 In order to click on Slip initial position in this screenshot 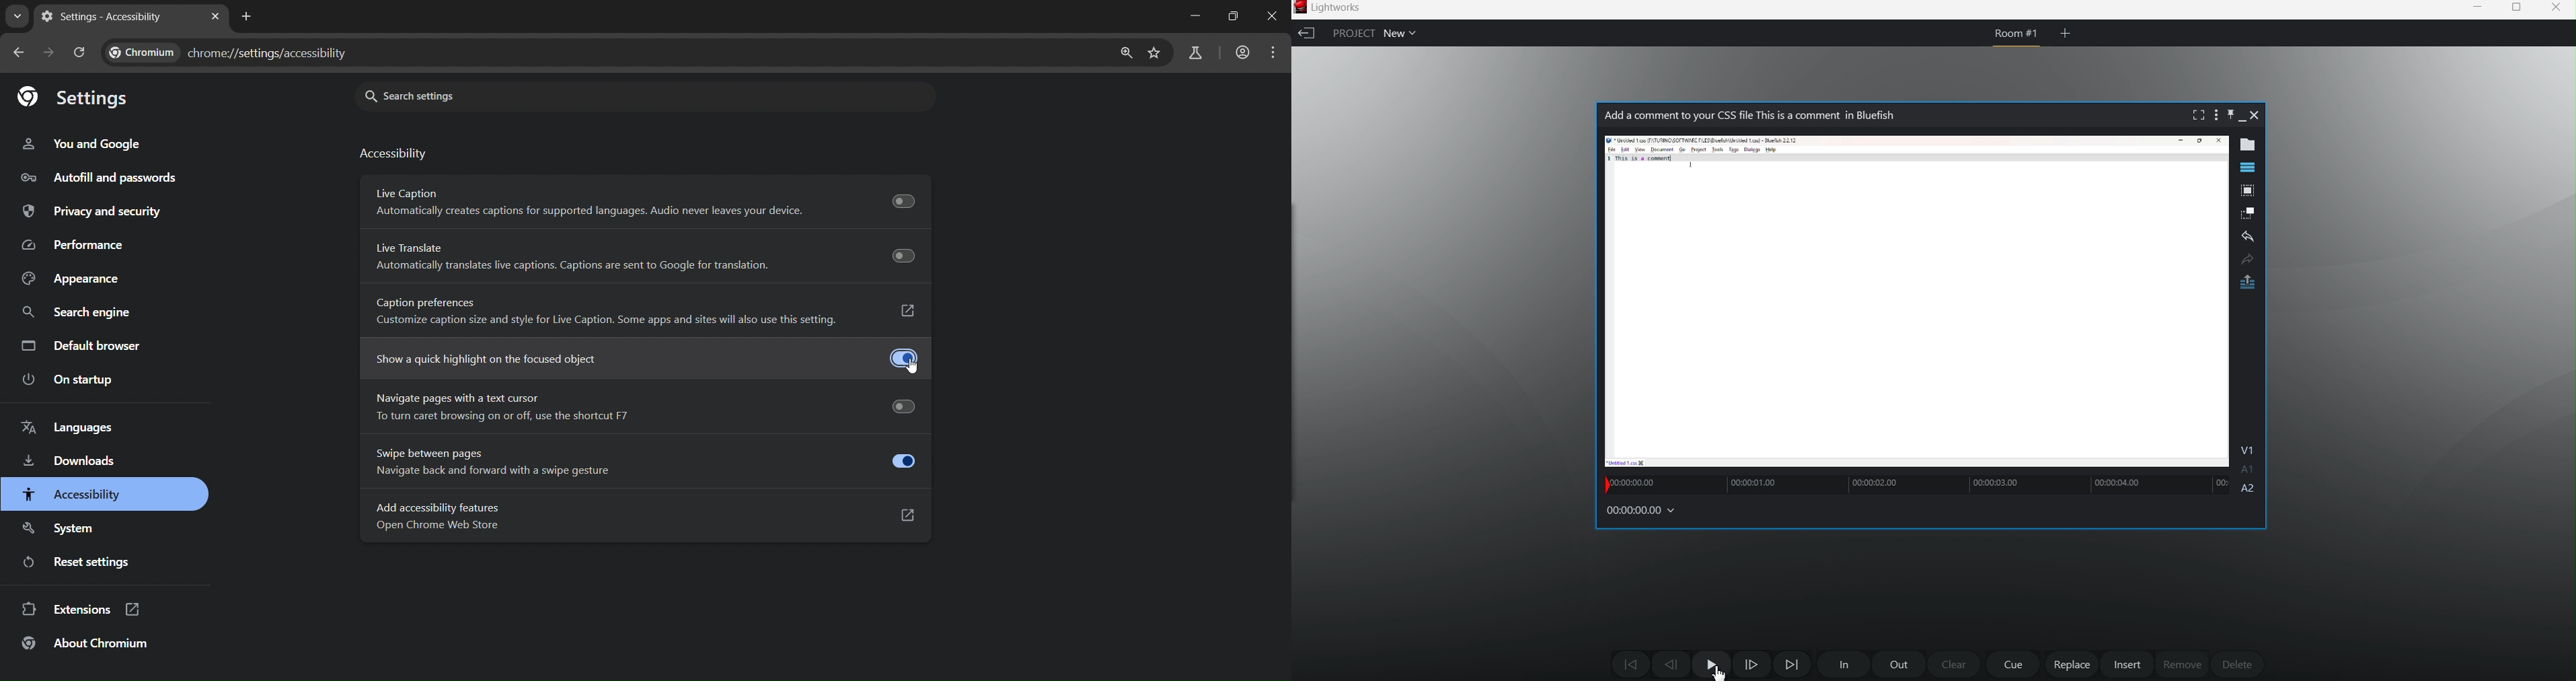, I will do `click(1605, 485)`.